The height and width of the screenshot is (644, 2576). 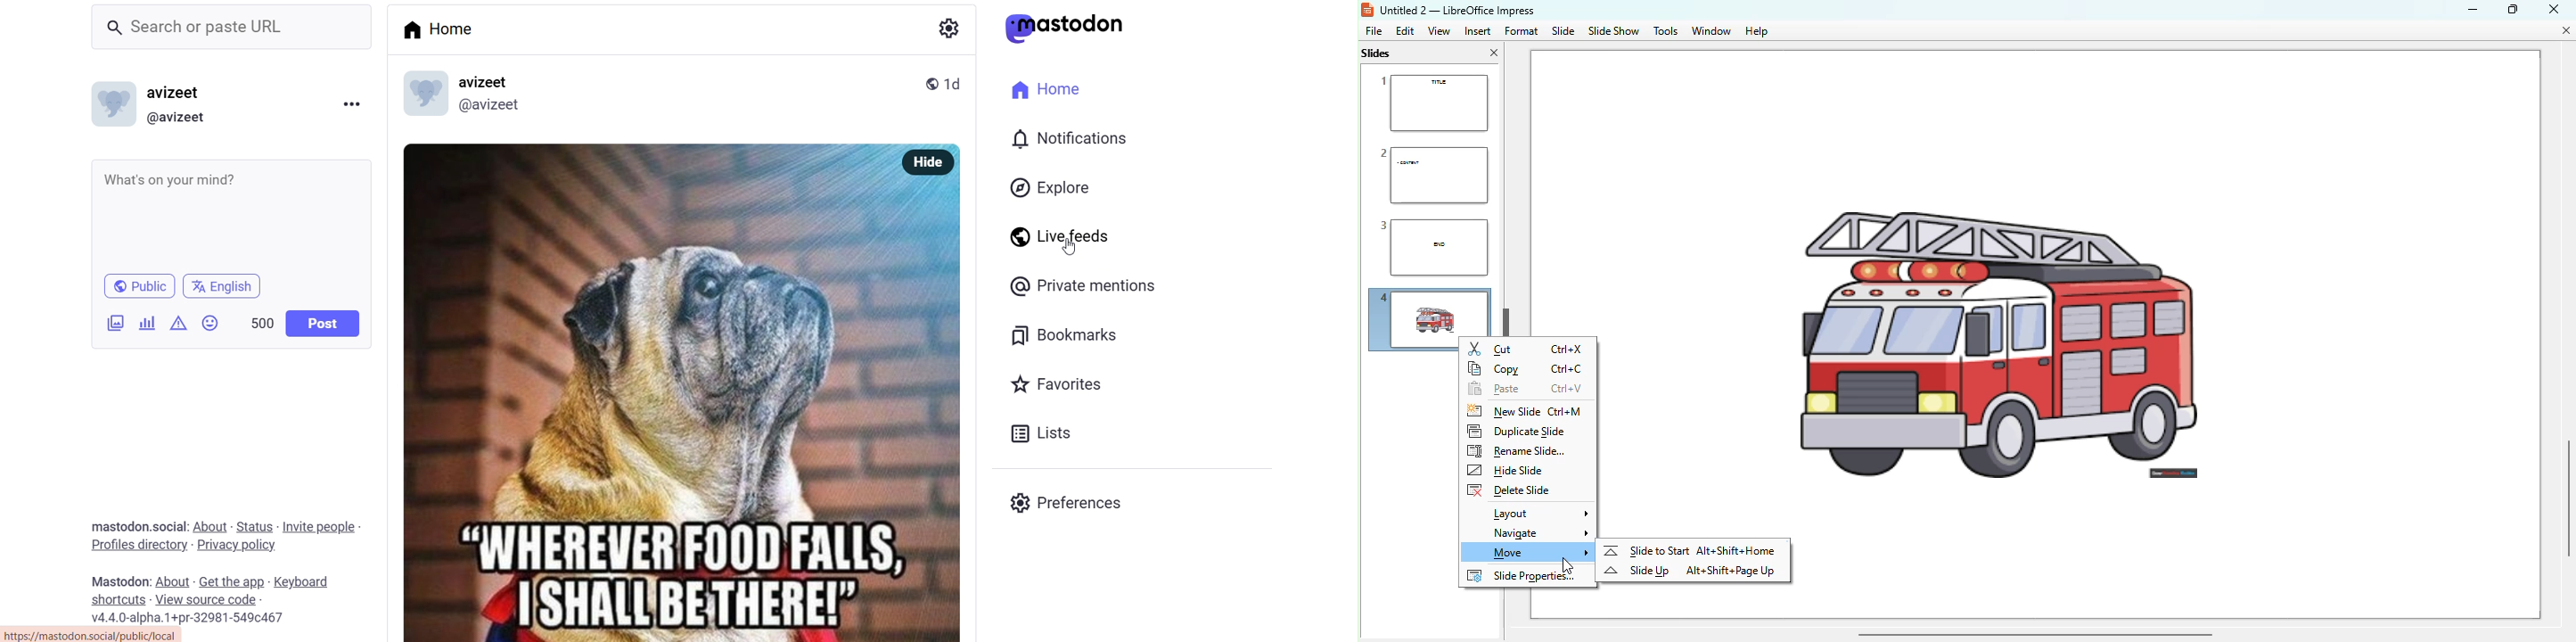 I want to click on slide 1, so click(x=1432, y=103).